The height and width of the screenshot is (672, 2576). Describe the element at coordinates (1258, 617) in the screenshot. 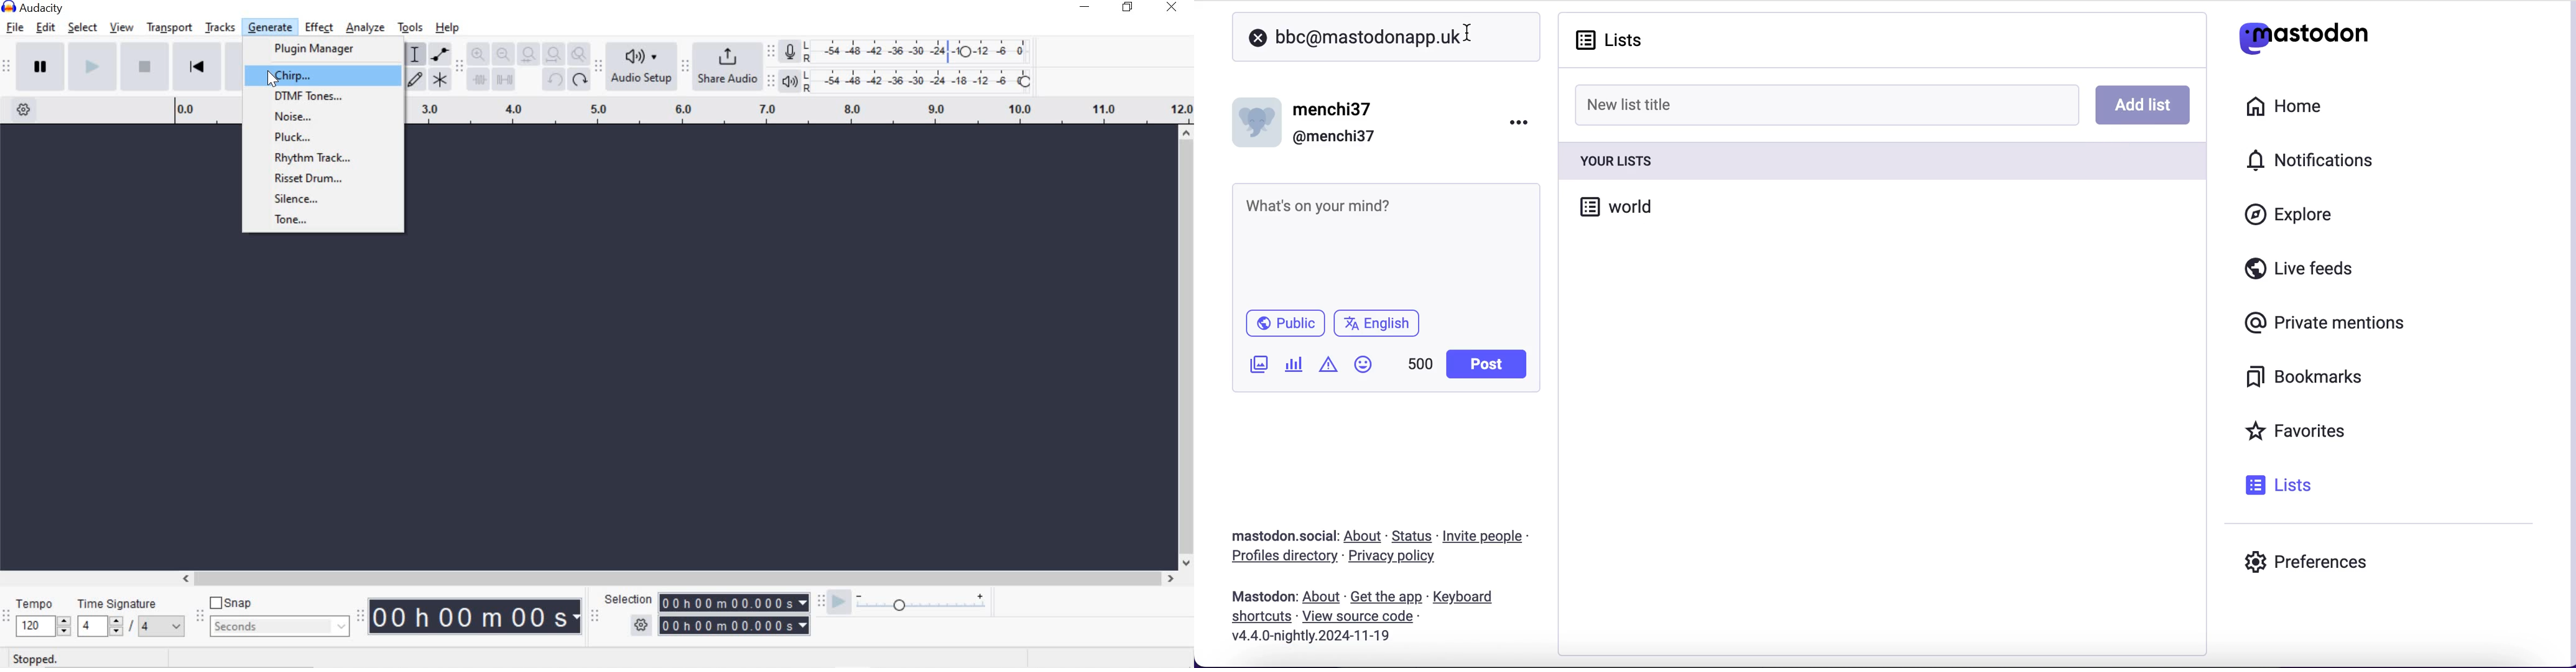

I see `shortcuts` at that location.